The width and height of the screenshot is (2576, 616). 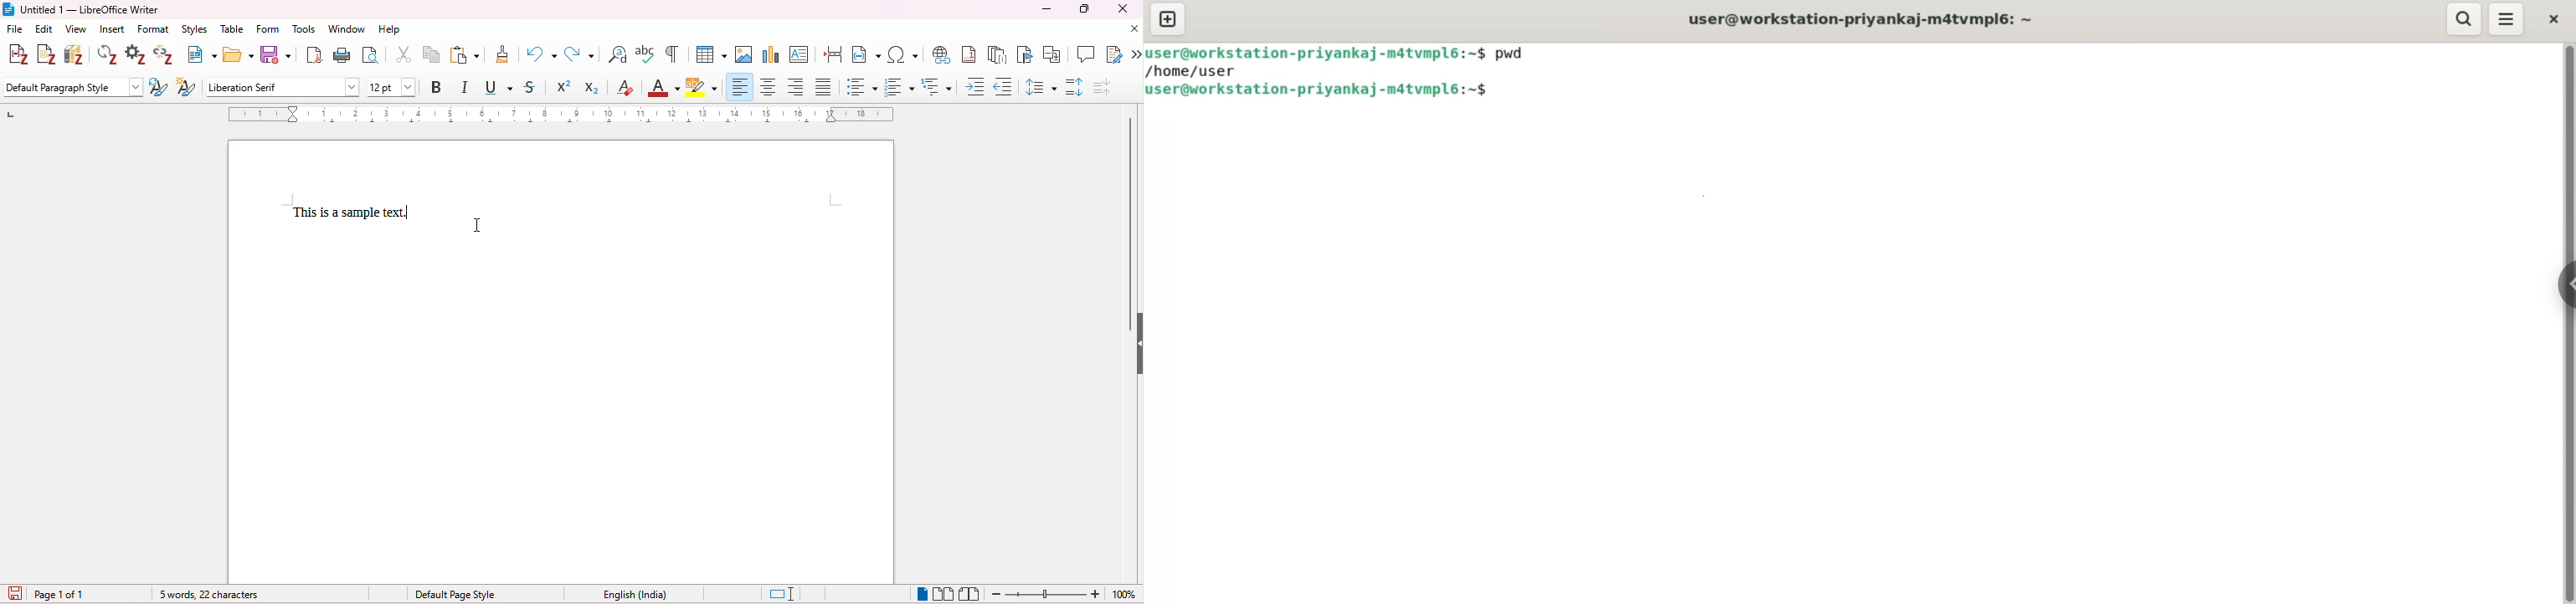 I want to click on insert foot nore, so click(x=970, y=54).